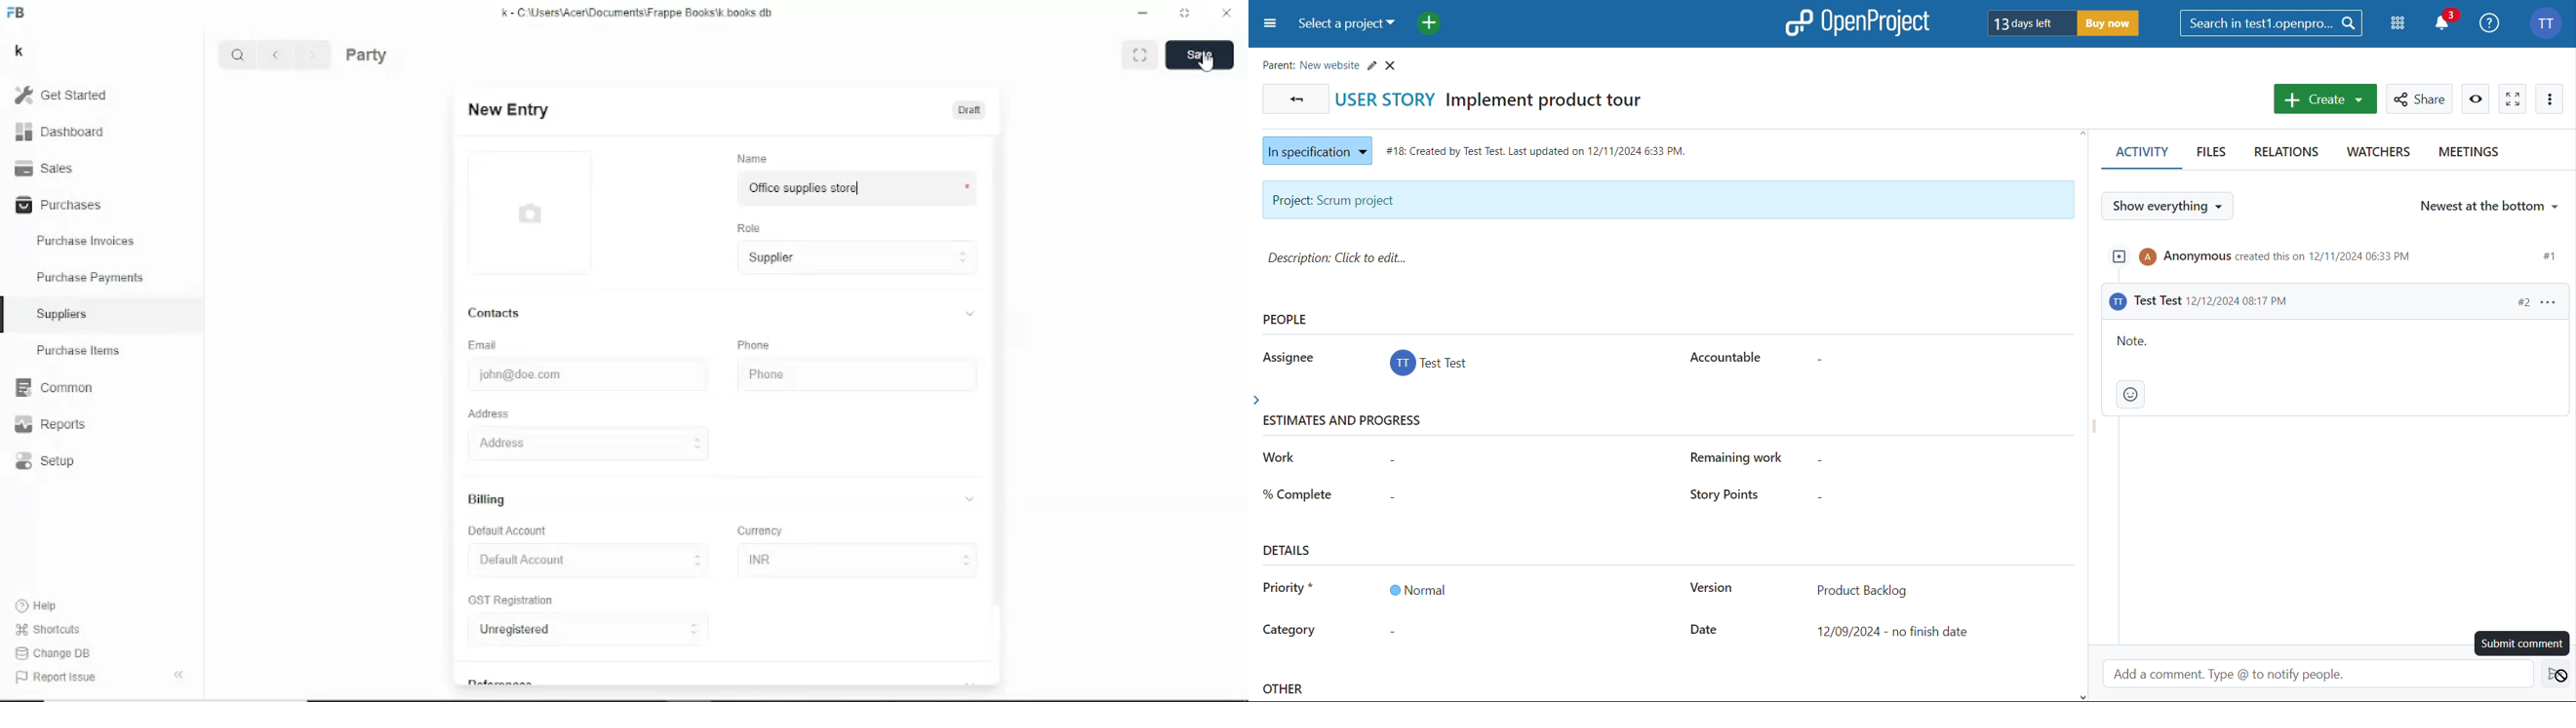 The image size is (2576, 728). Describe the element at coordinates (55, 679) in the screenshot. I see `Report issue` at that location.